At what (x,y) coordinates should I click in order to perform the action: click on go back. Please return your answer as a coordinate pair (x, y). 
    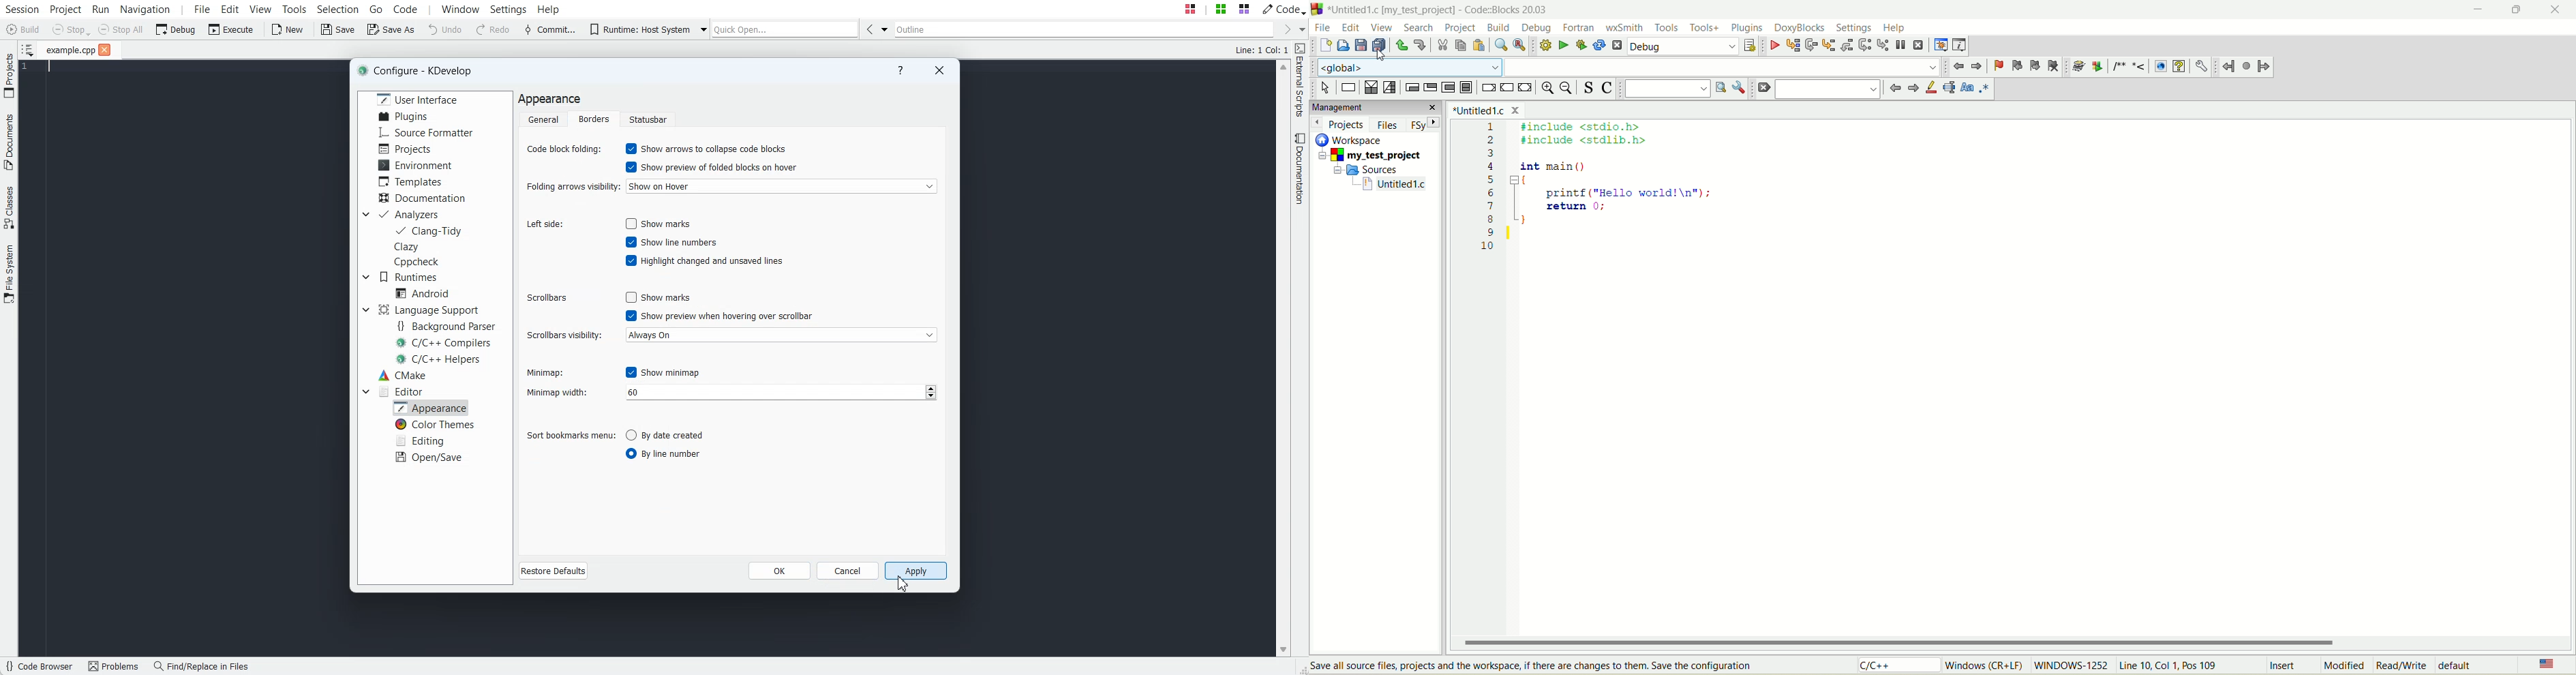
    Looking at the image, I should click on (1959, 65).